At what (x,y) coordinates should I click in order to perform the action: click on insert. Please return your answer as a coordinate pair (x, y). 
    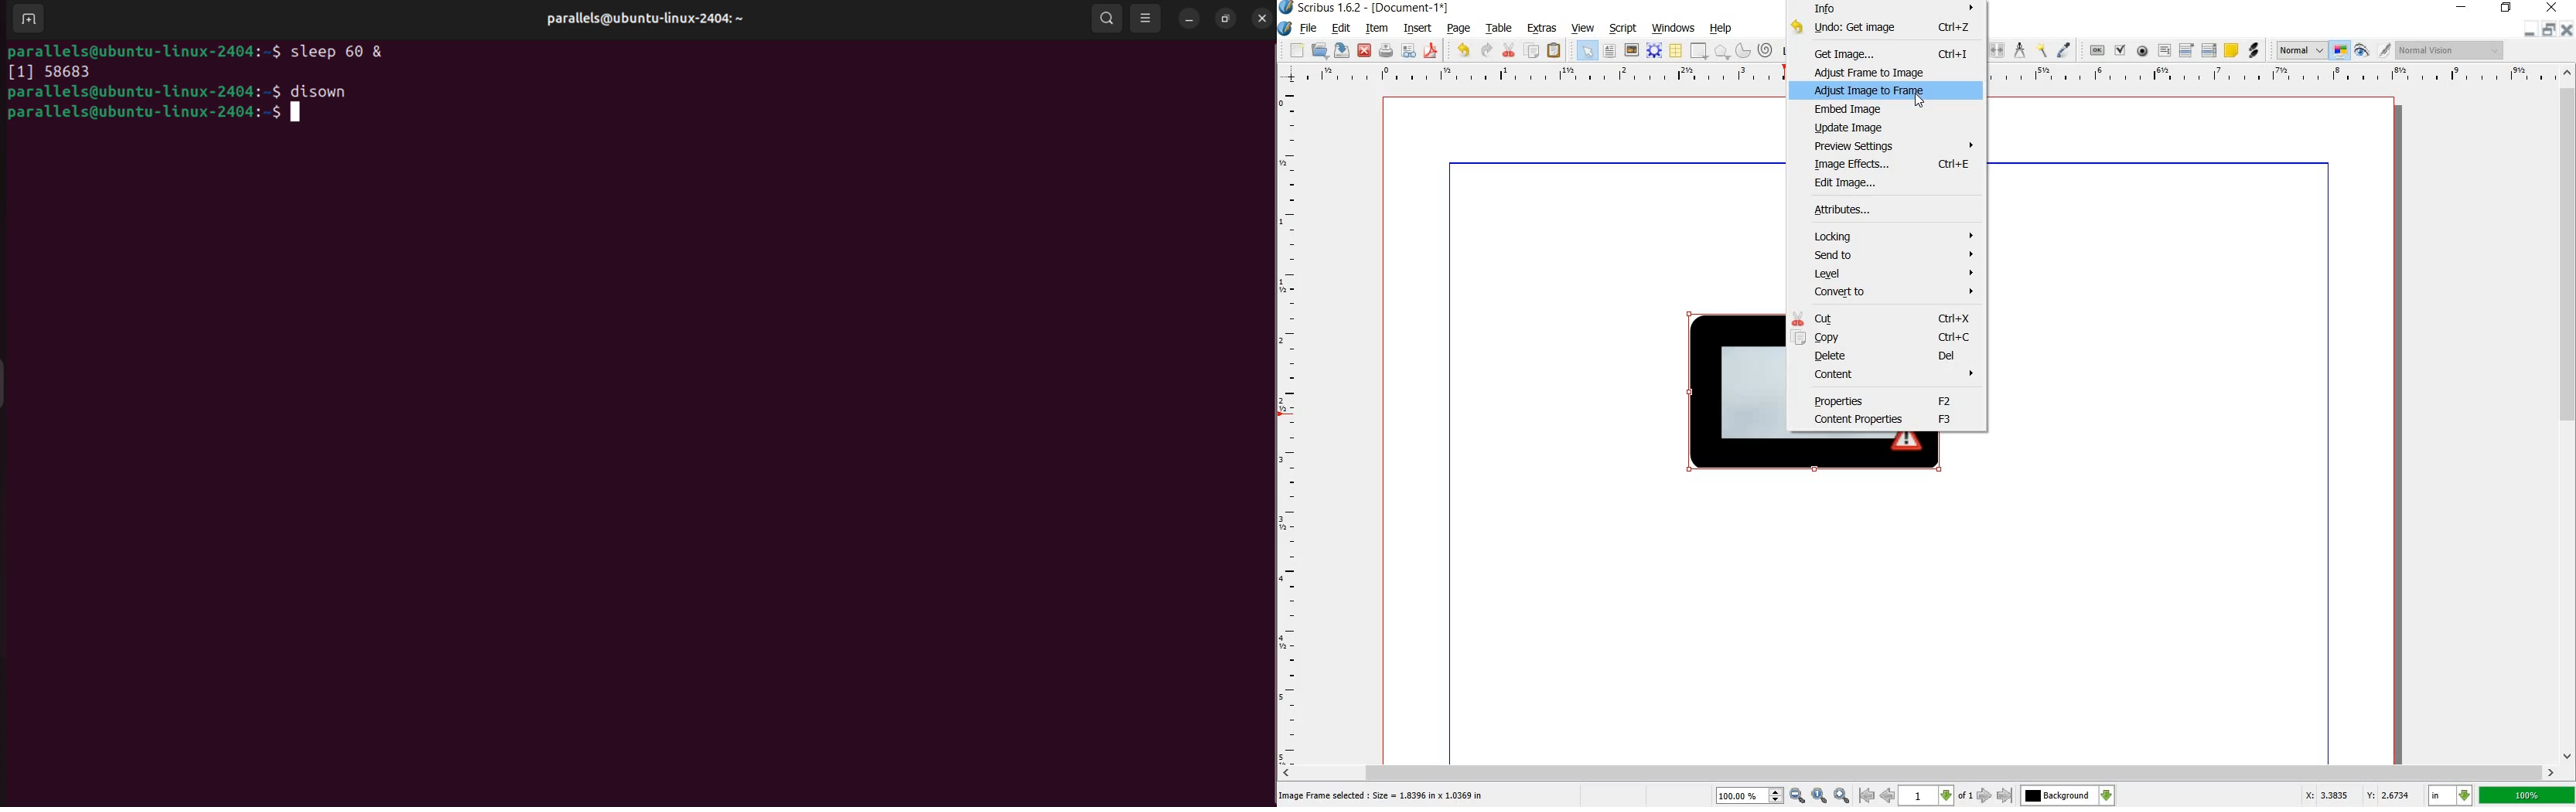
    Looking at the image, I should click on (1418, 29).